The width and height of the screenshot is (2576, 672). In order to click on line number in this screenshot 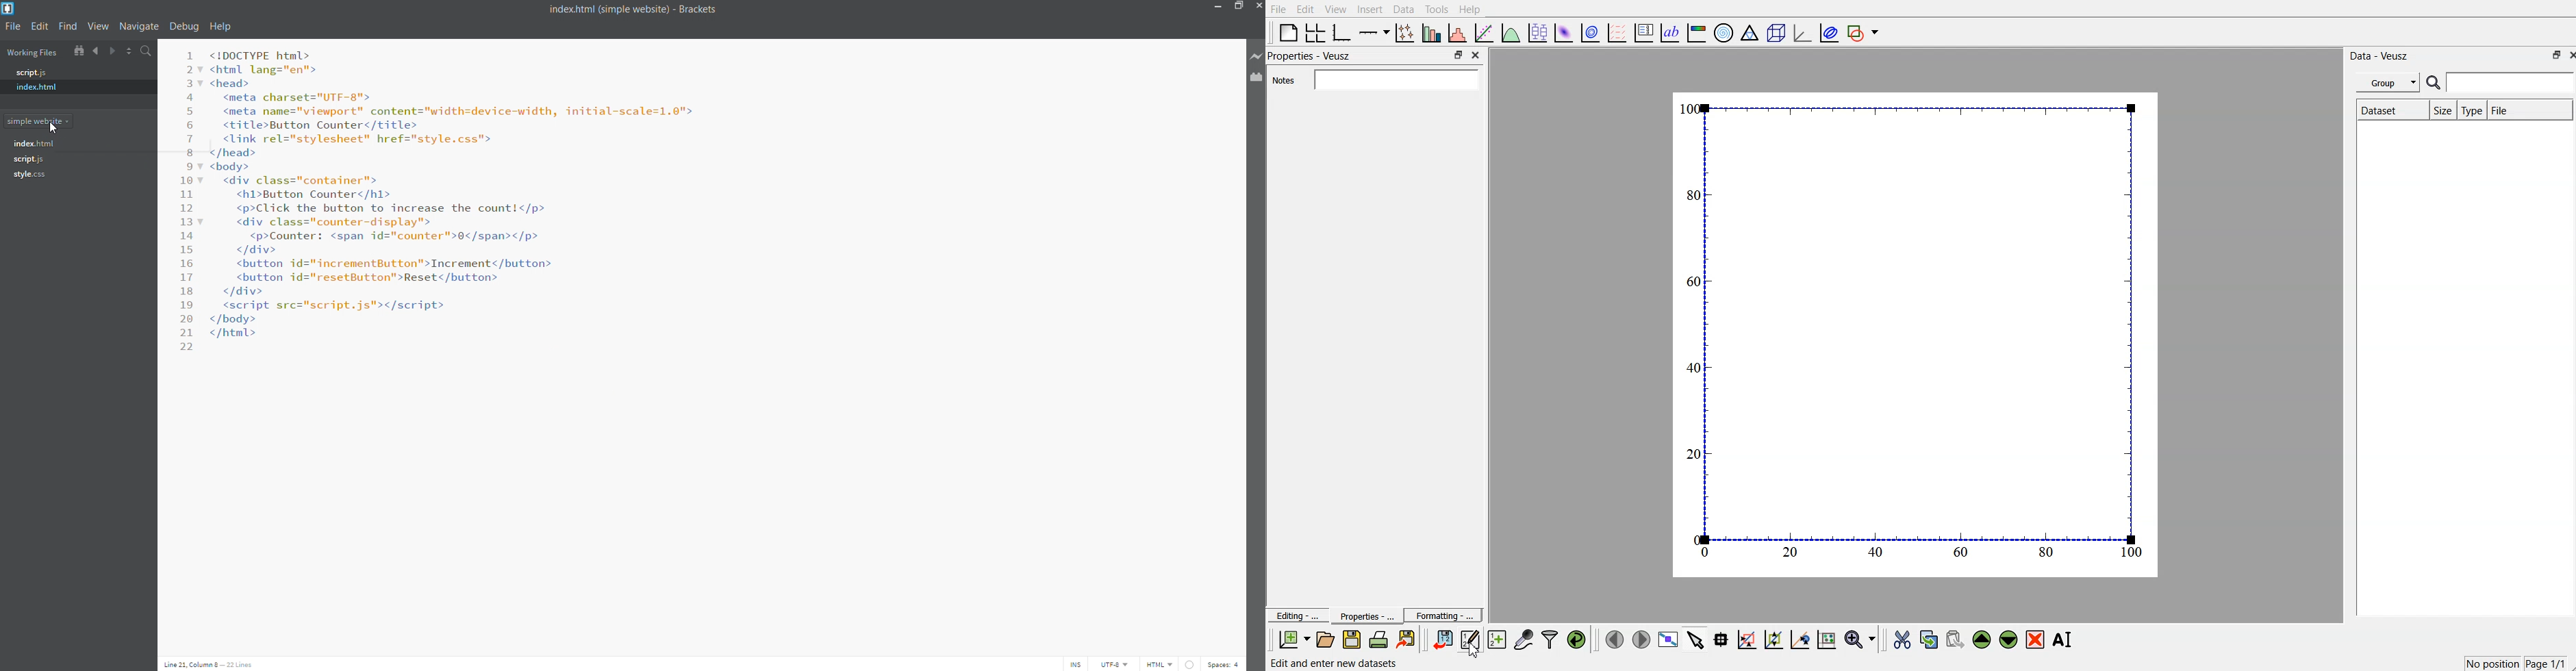, I will do `click(181, 227)`.